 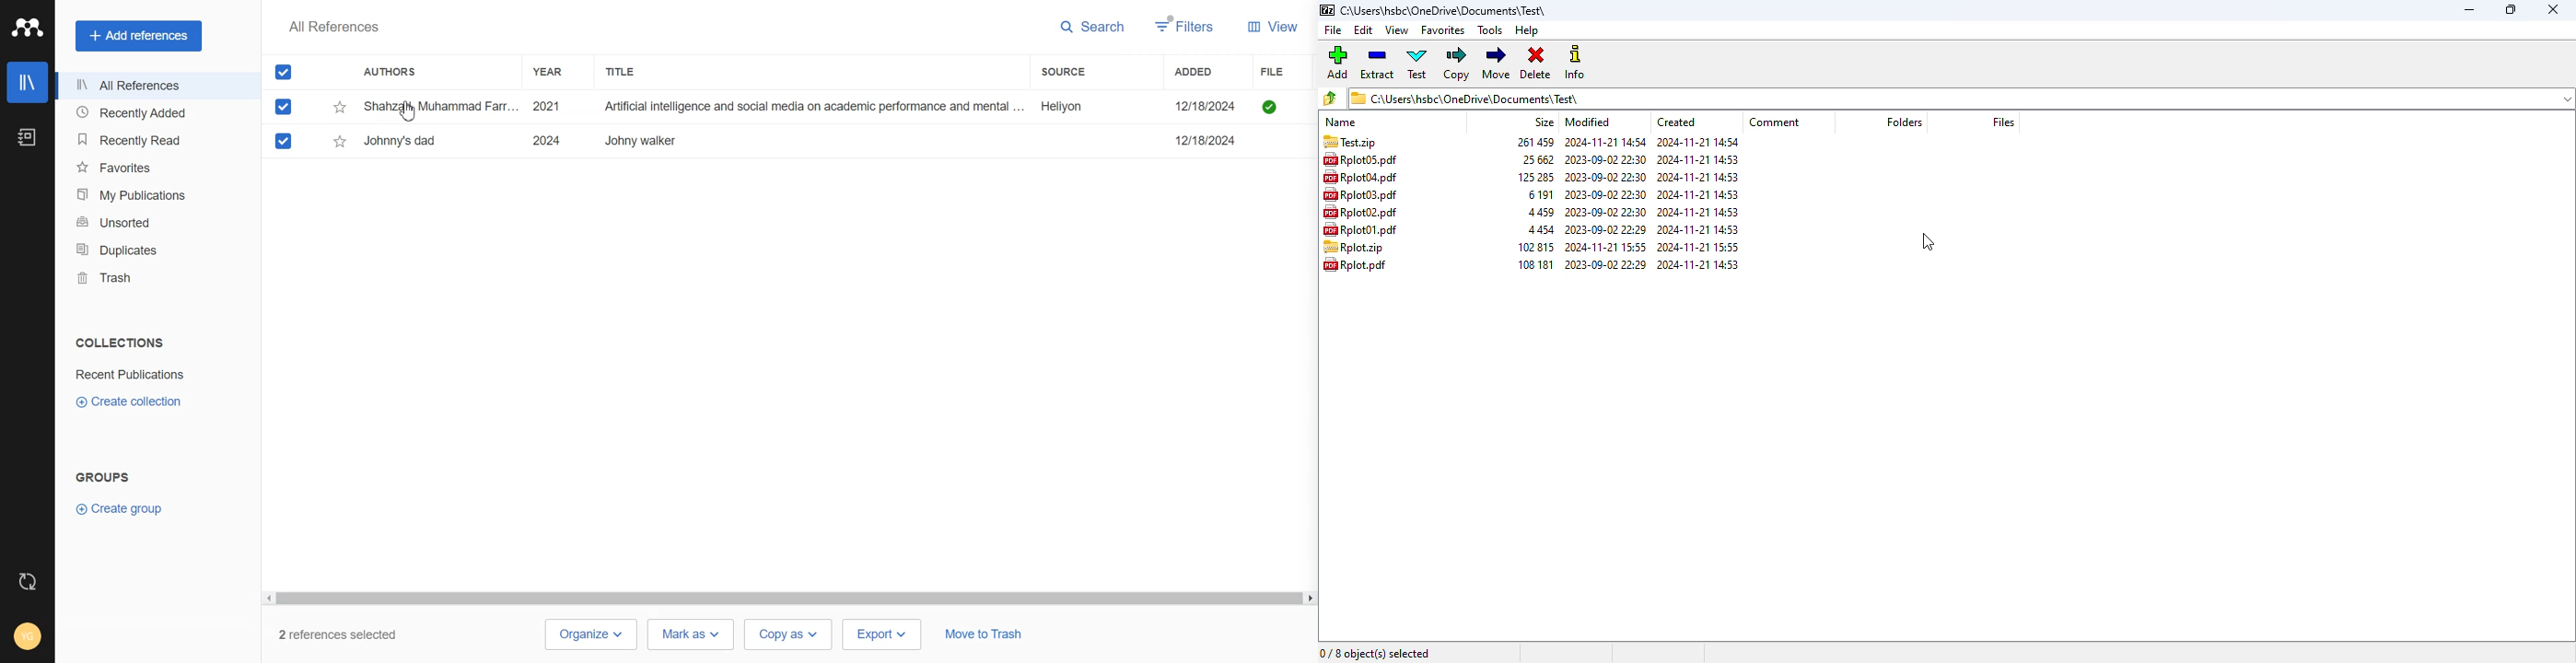 What do you see at coordinates (132, 375) in the screenshot?
I see `Folder` at bounding box center [132, 375].